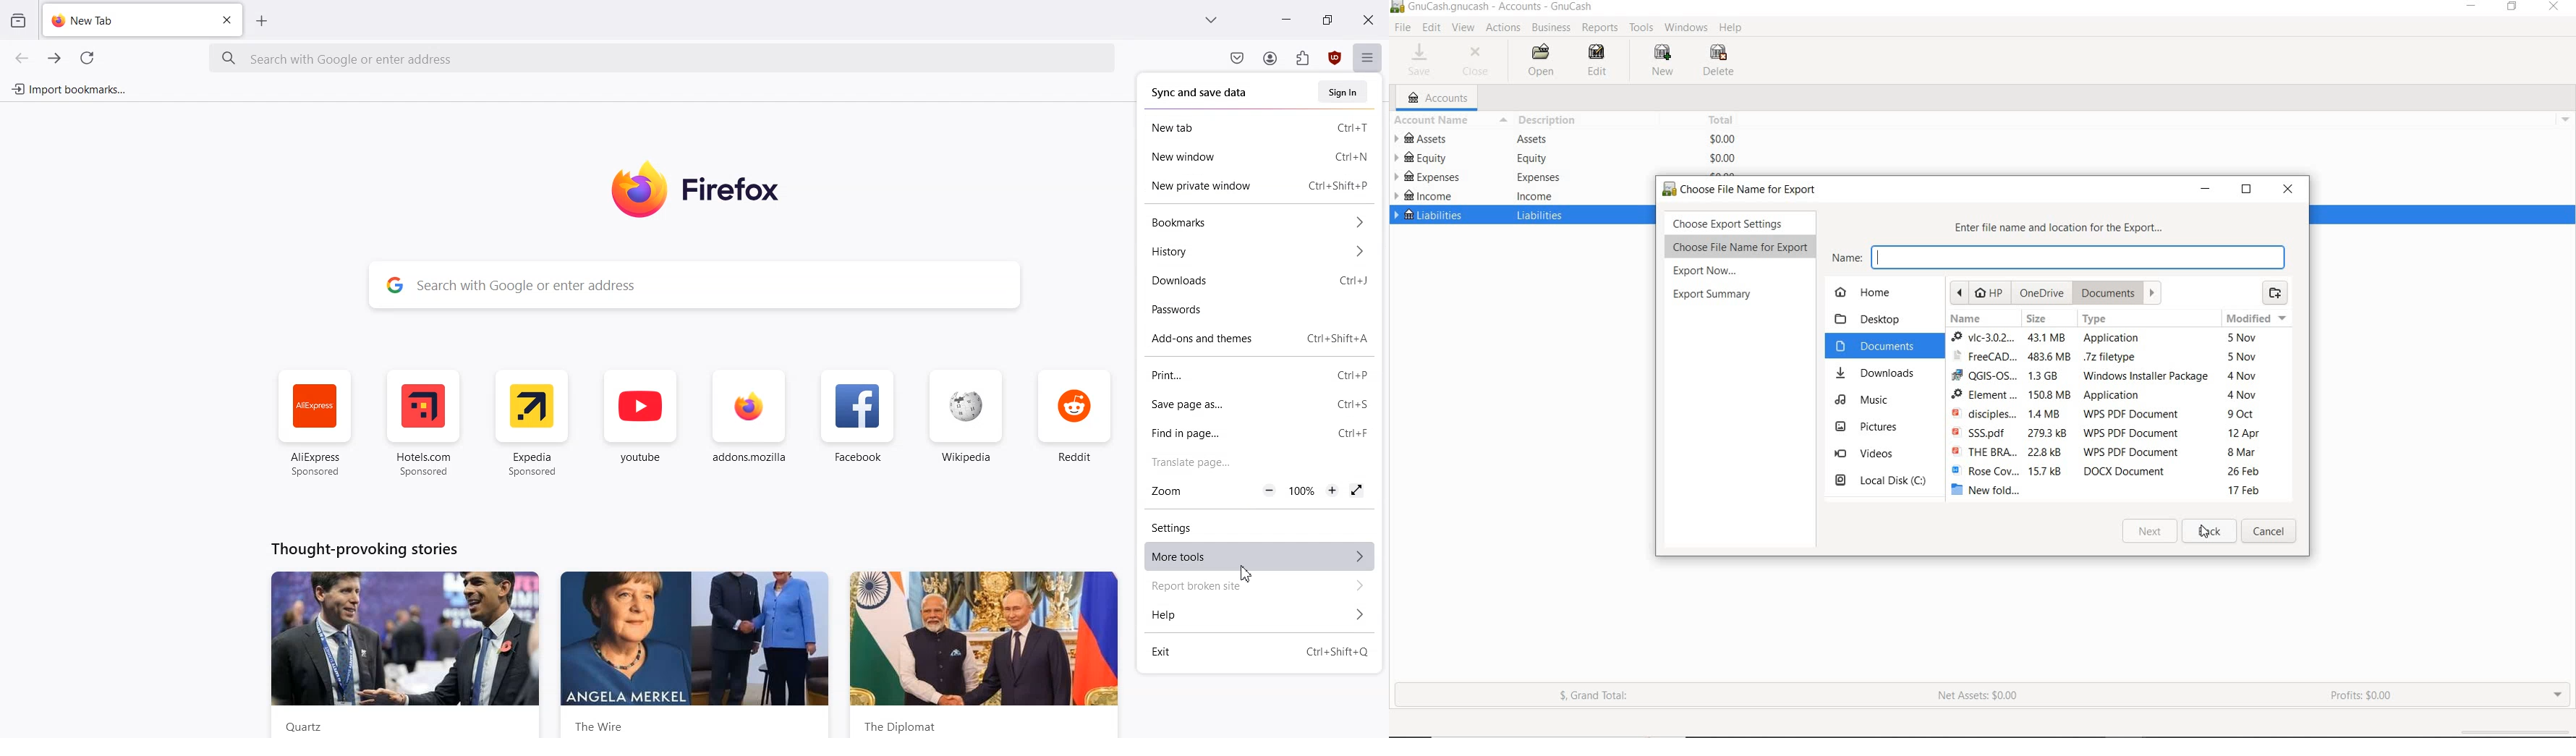 The width and height of the screenshot is (2576, 756). Describe the element at coordinates (1225, 376) in the screenshot. I see `Print` at that location.